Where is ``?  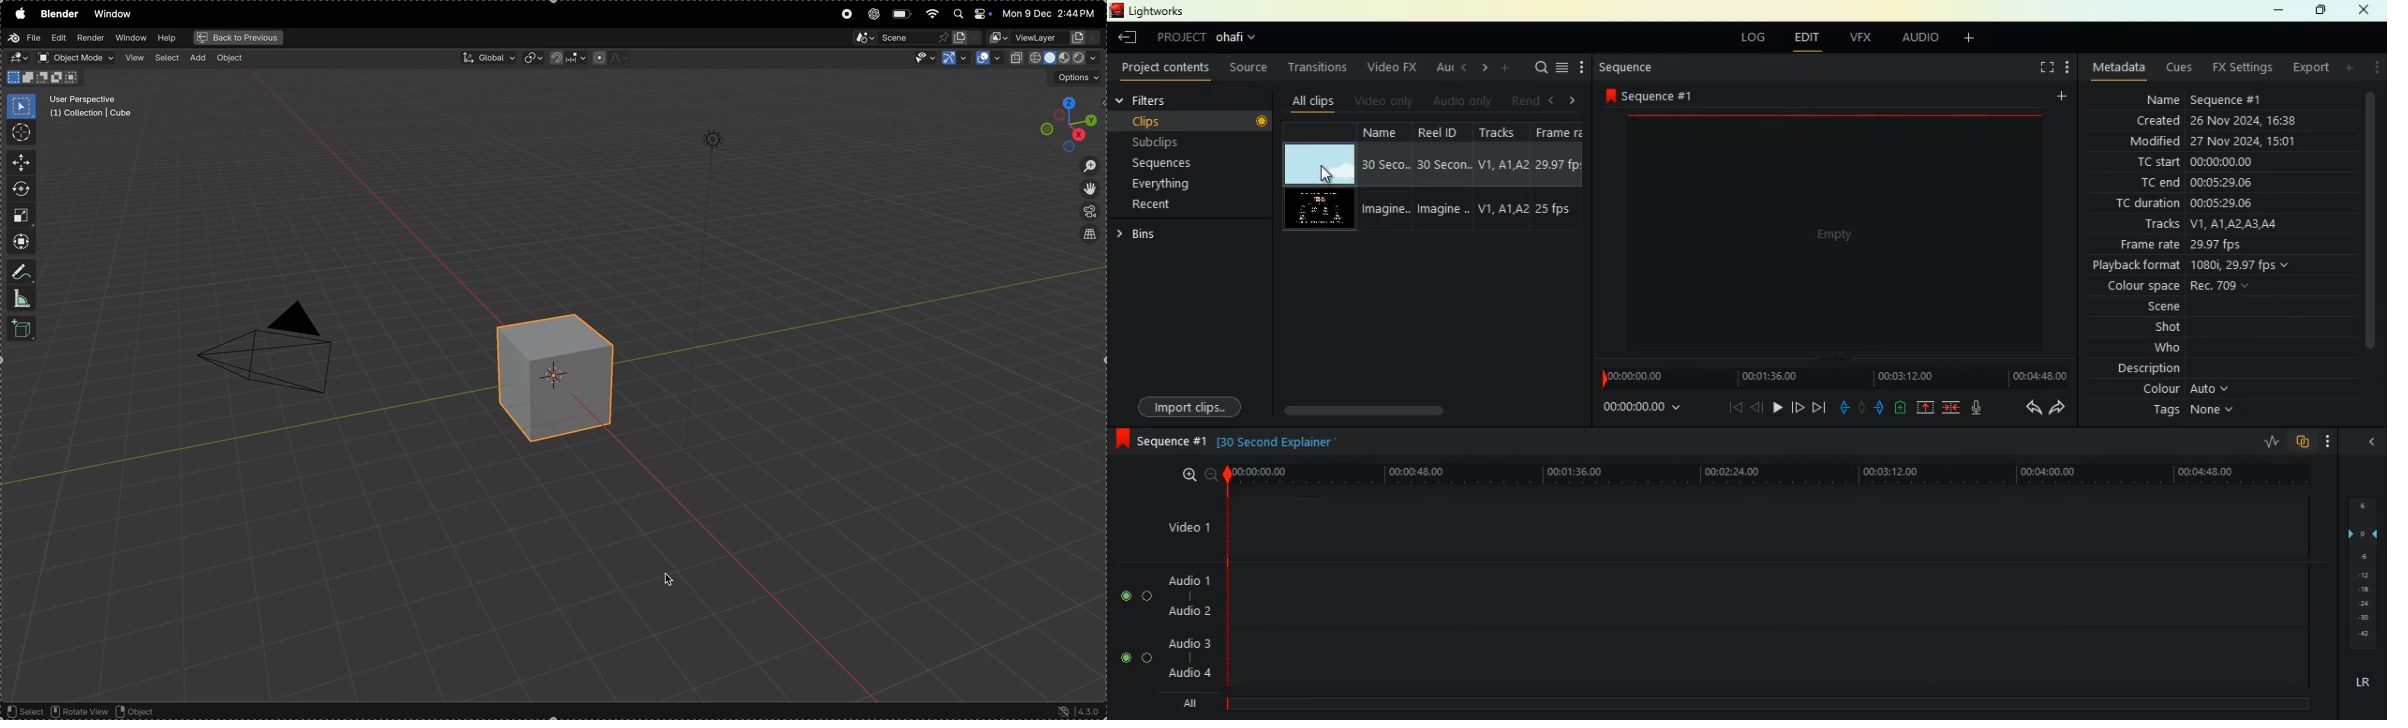  is located at coordinates (130, 37).